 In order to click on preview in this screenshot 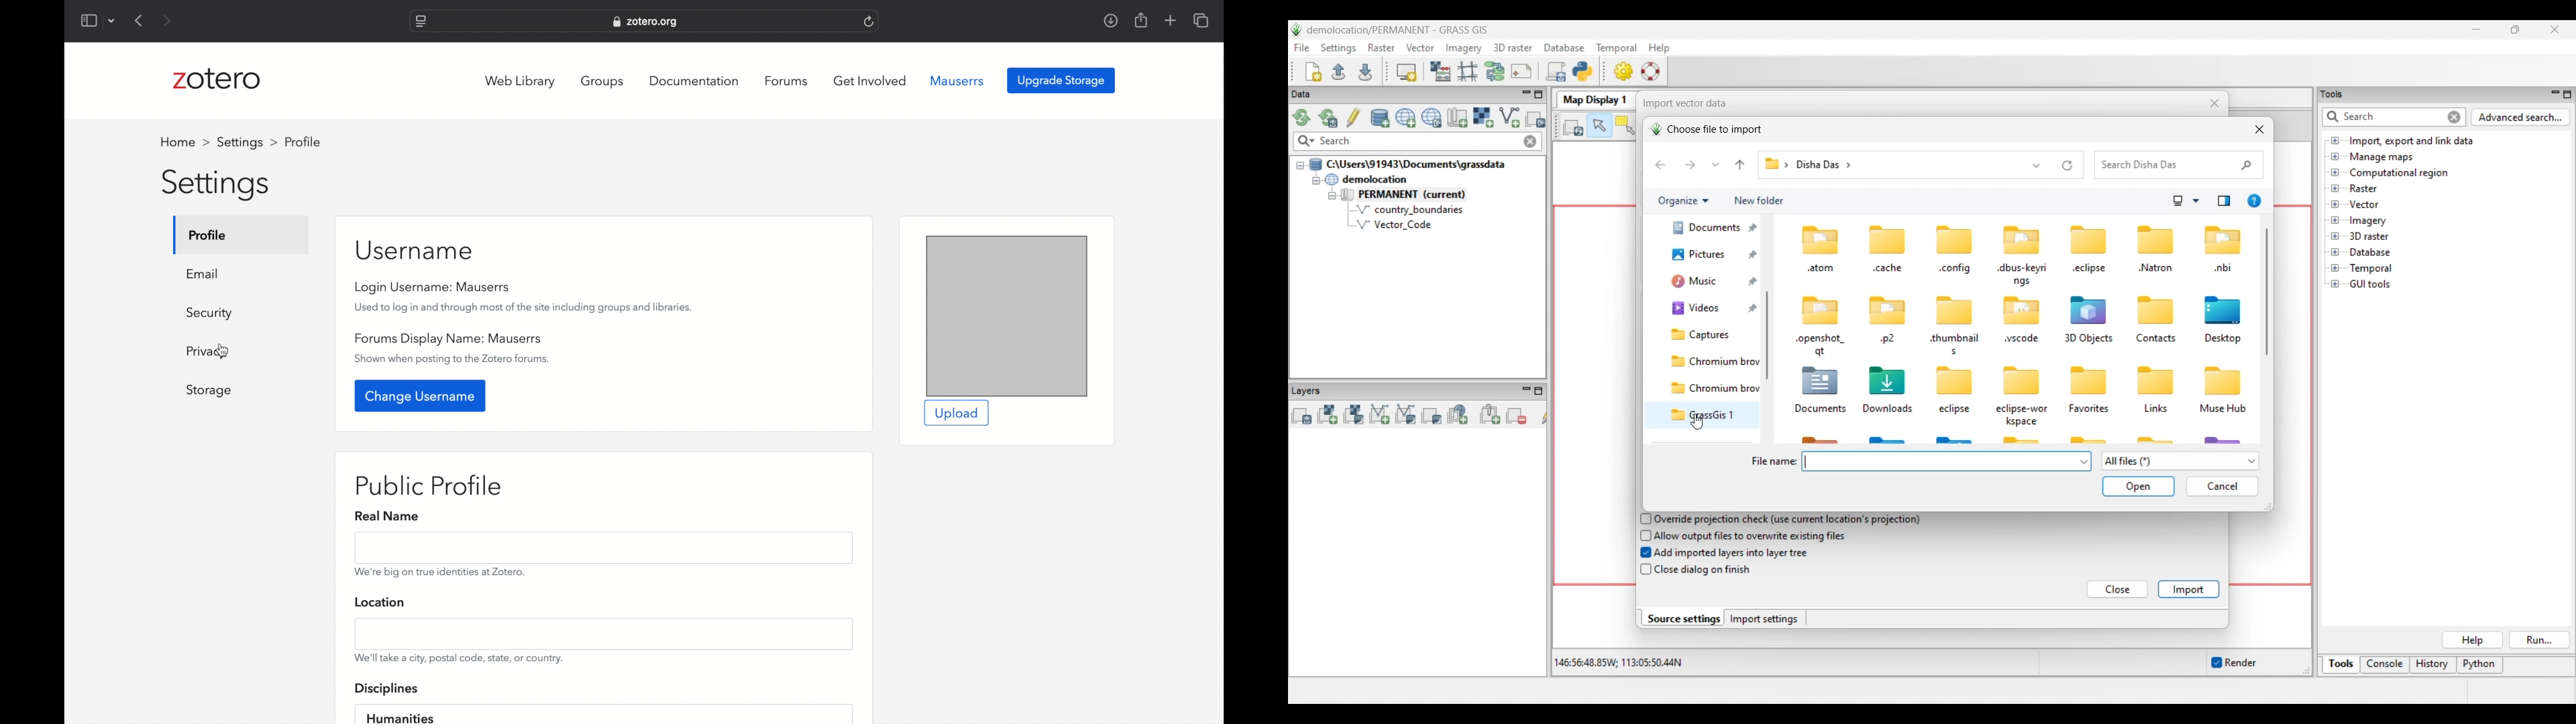, I will do `click(1007, 316)`.